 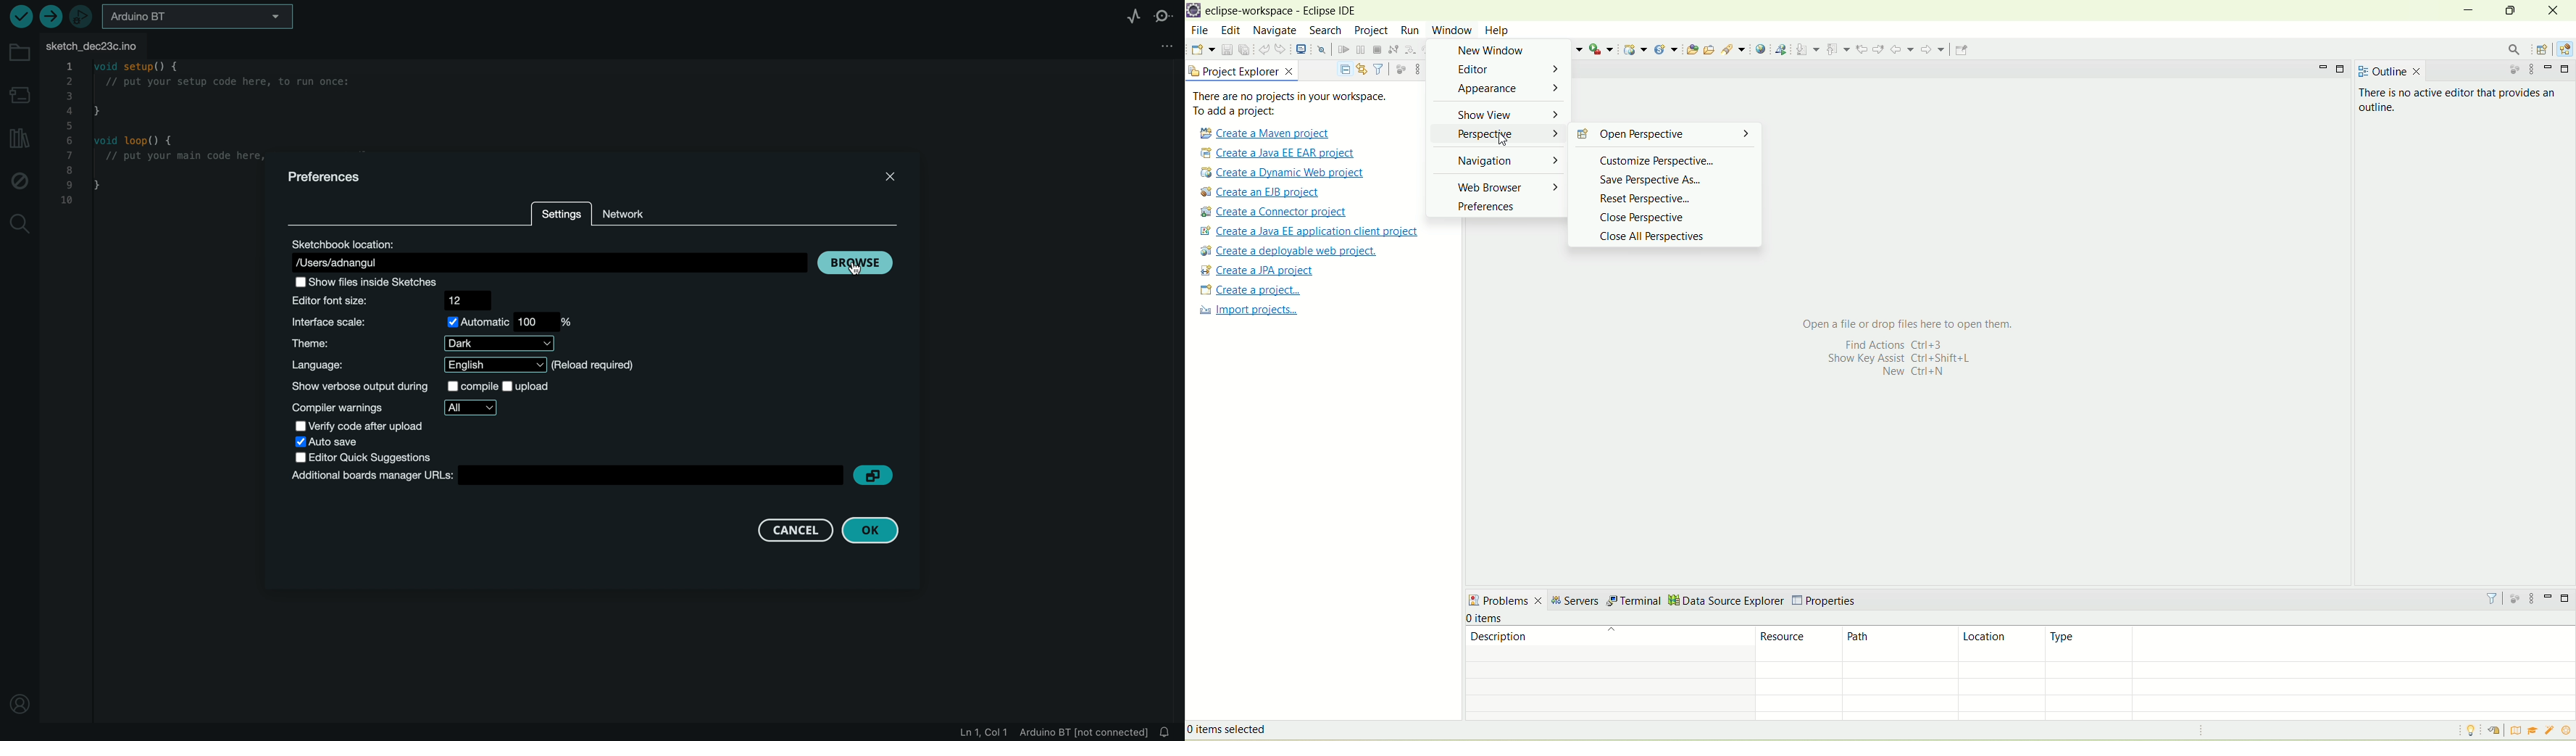 I want to click on new window, so click(x=1496, y=51).